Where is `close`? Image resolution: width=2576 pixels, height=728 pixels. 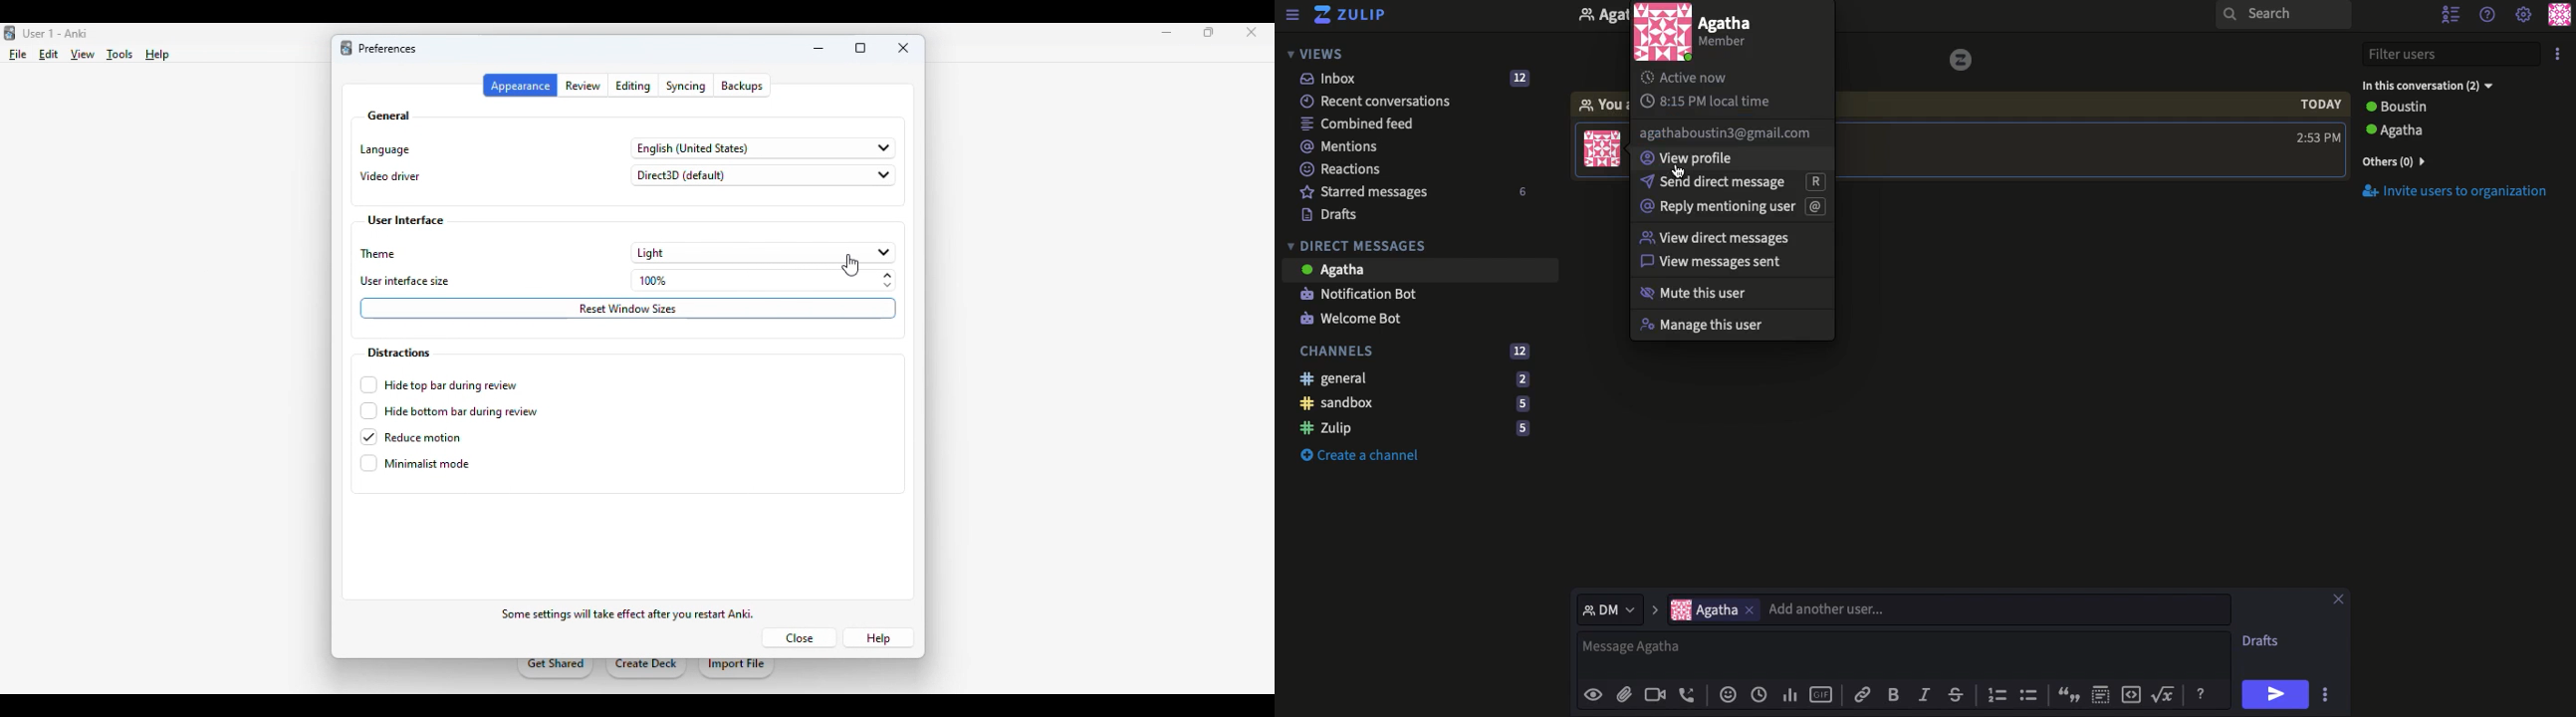 close is located at coordinates (1252, 32).